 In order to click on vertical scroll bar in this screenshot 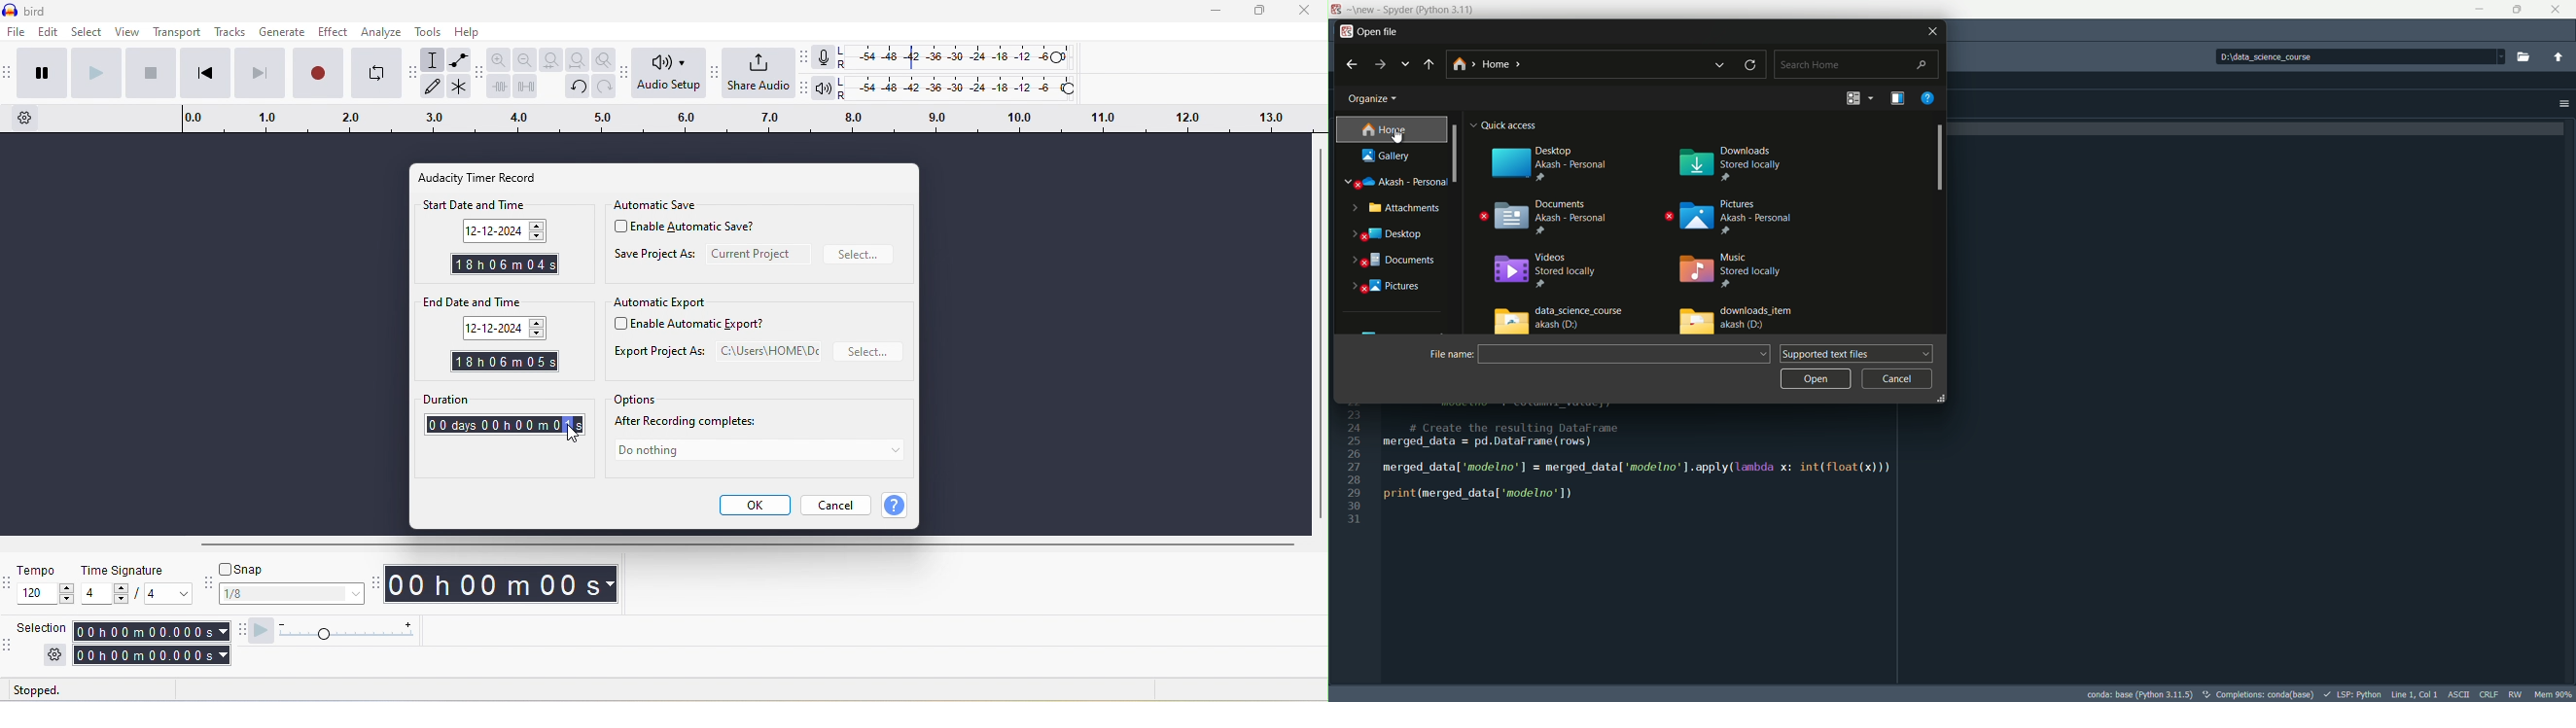, I will do `click(1319, 332)`.